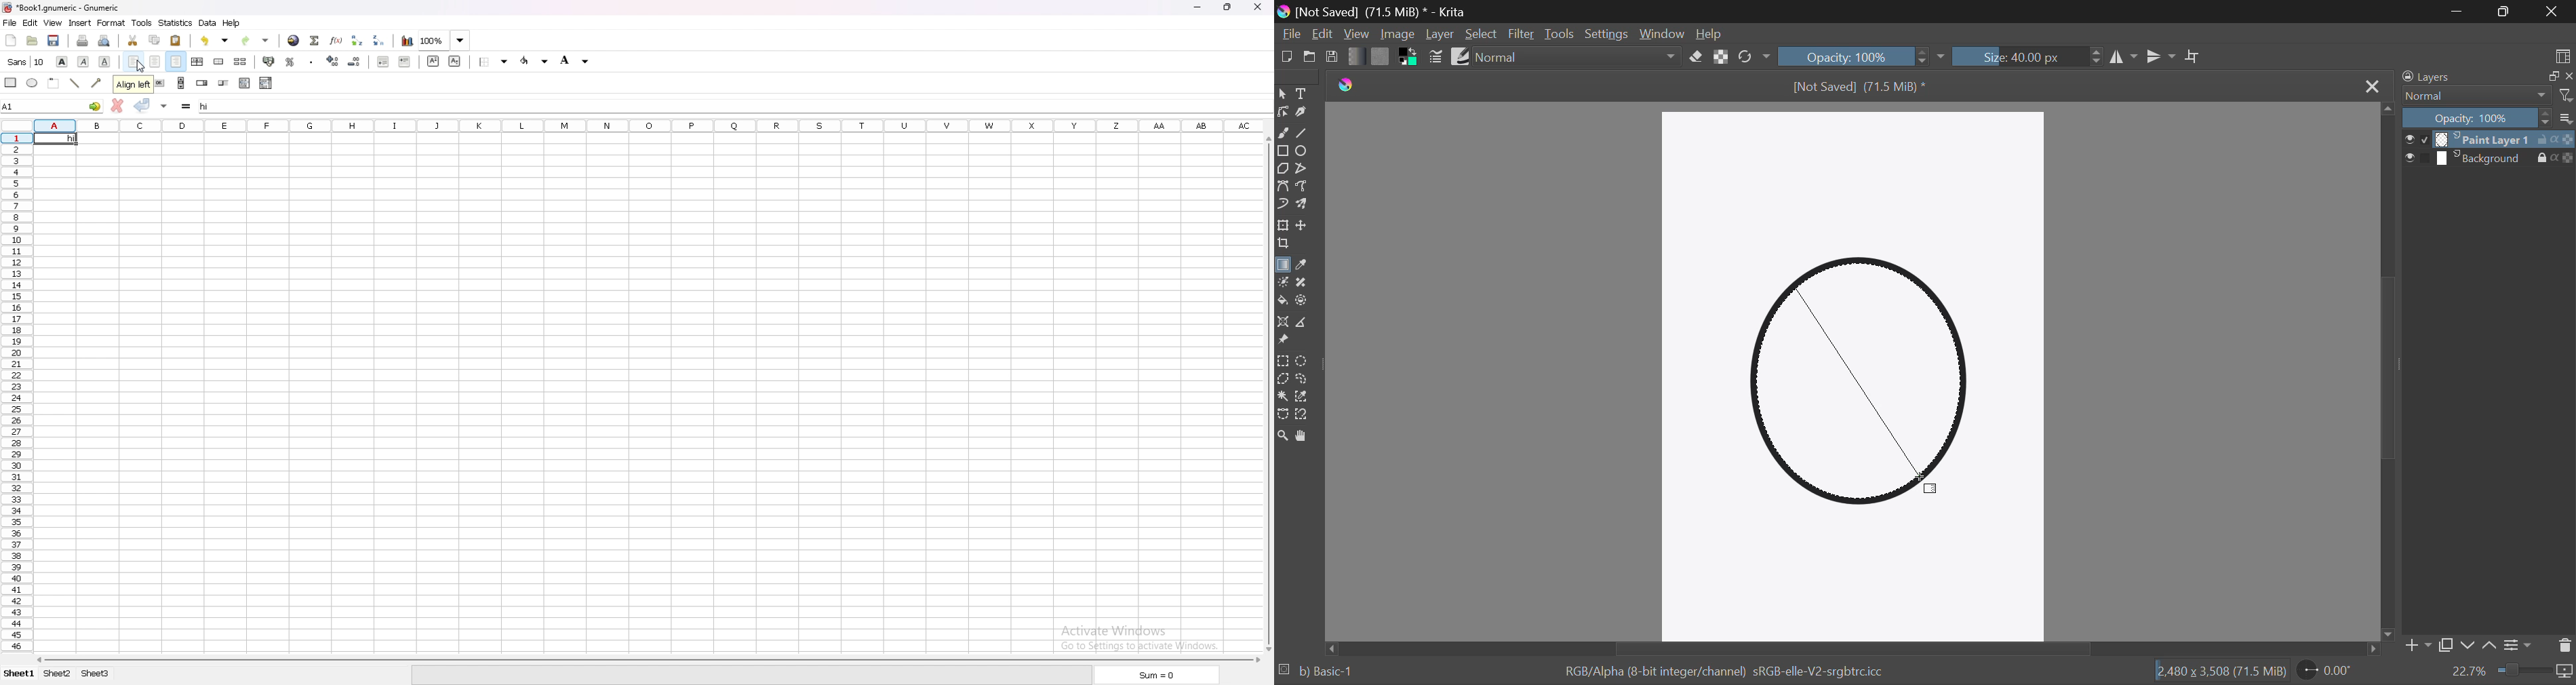  Describe the element at coordinates (1864, 387) in the screenshot. I see `Shape Selected` at that location.